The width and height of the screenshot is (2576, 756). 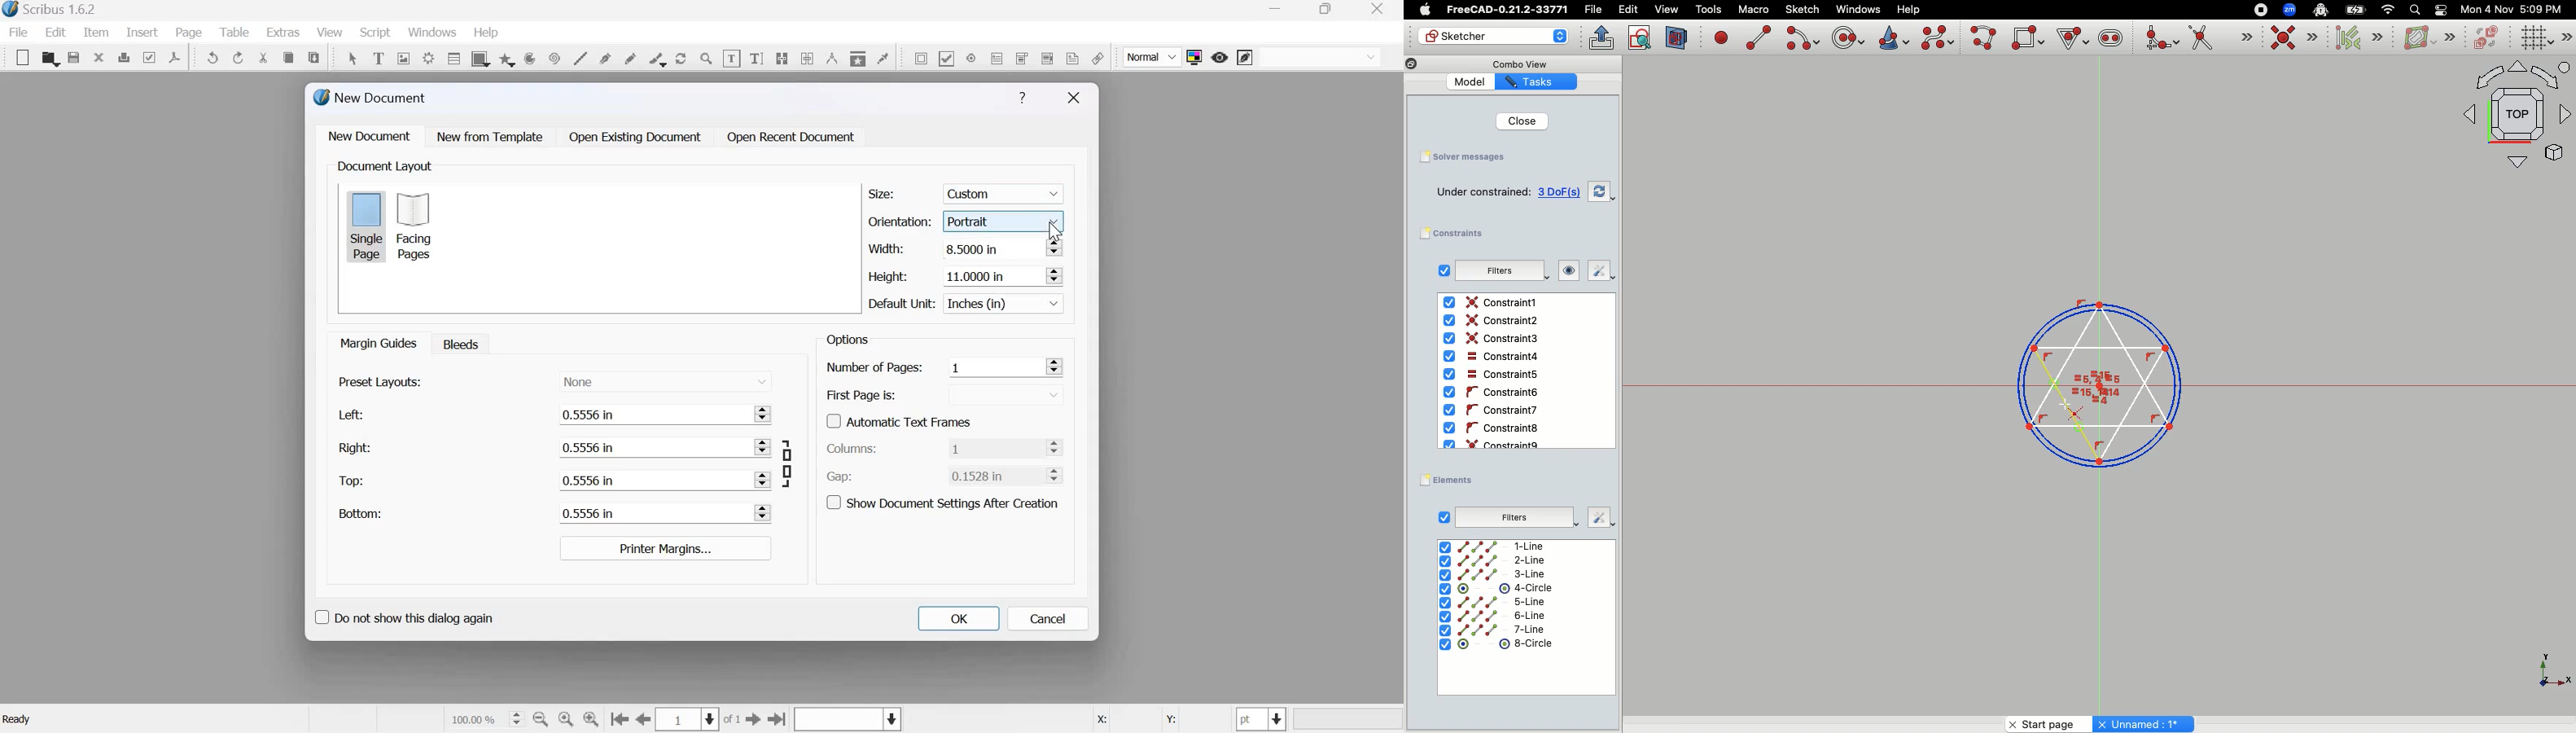 I want to click on Link text frames, so click(x=782, y=56).